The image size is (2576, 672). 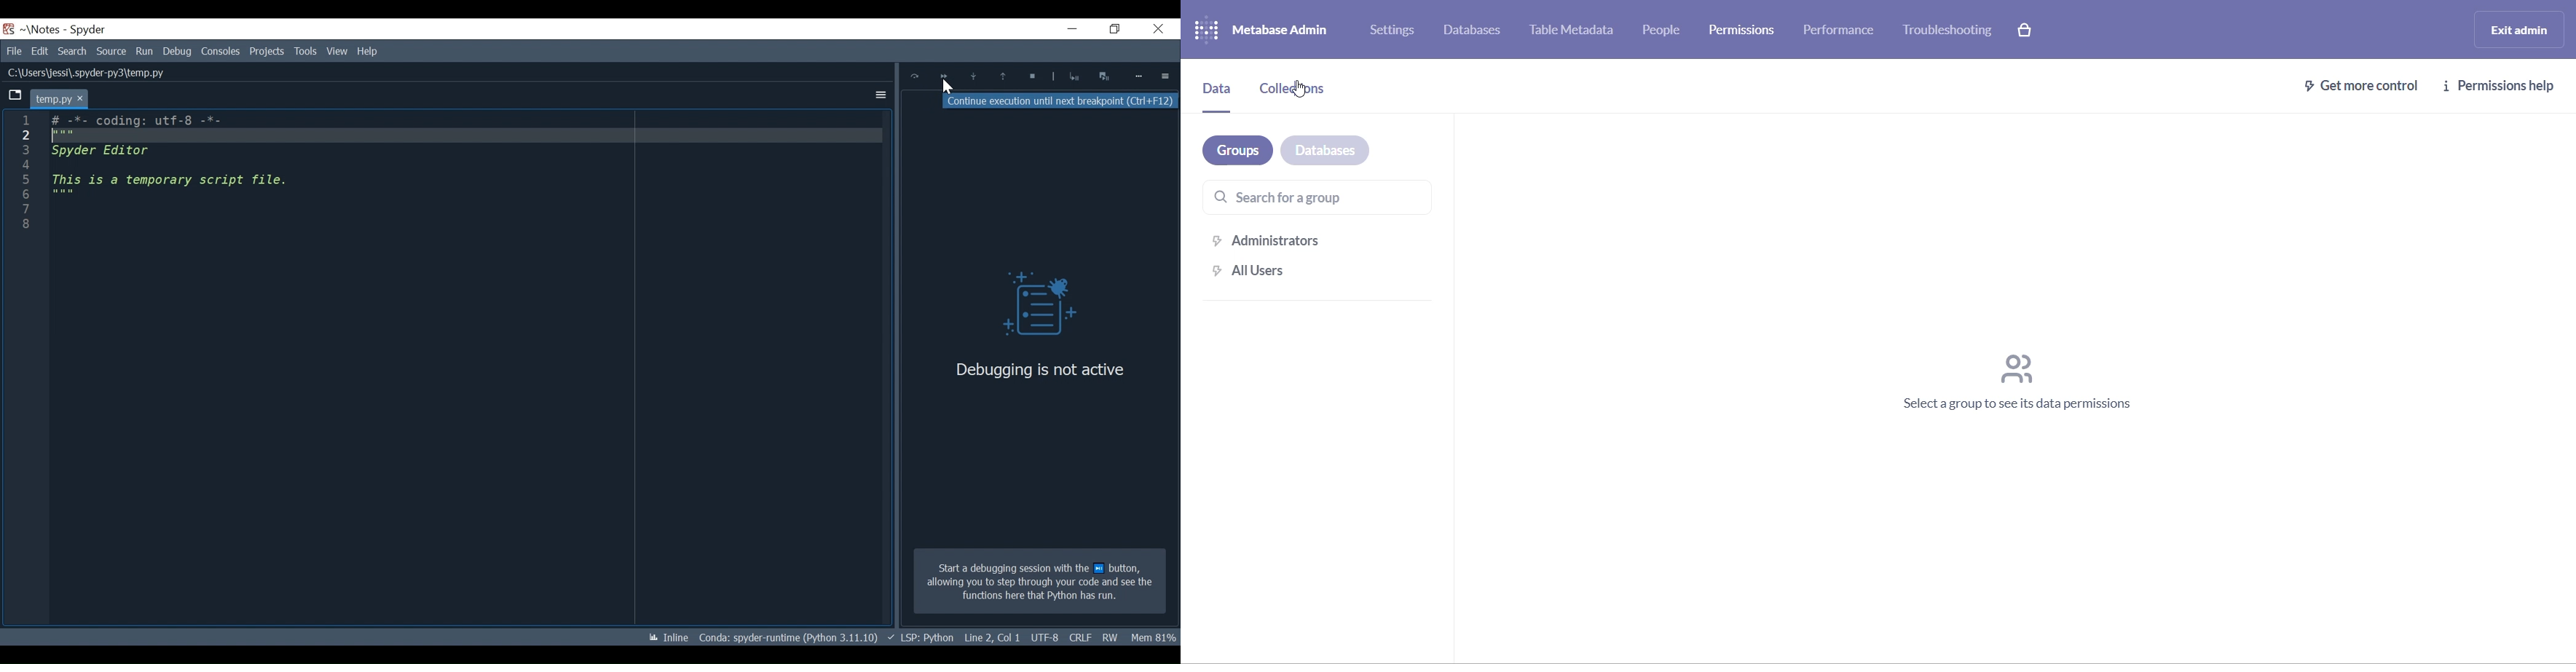 What do you see at coordinates (14, 51) in the screenshot?
I see `File` at bounding box center [14, 51].